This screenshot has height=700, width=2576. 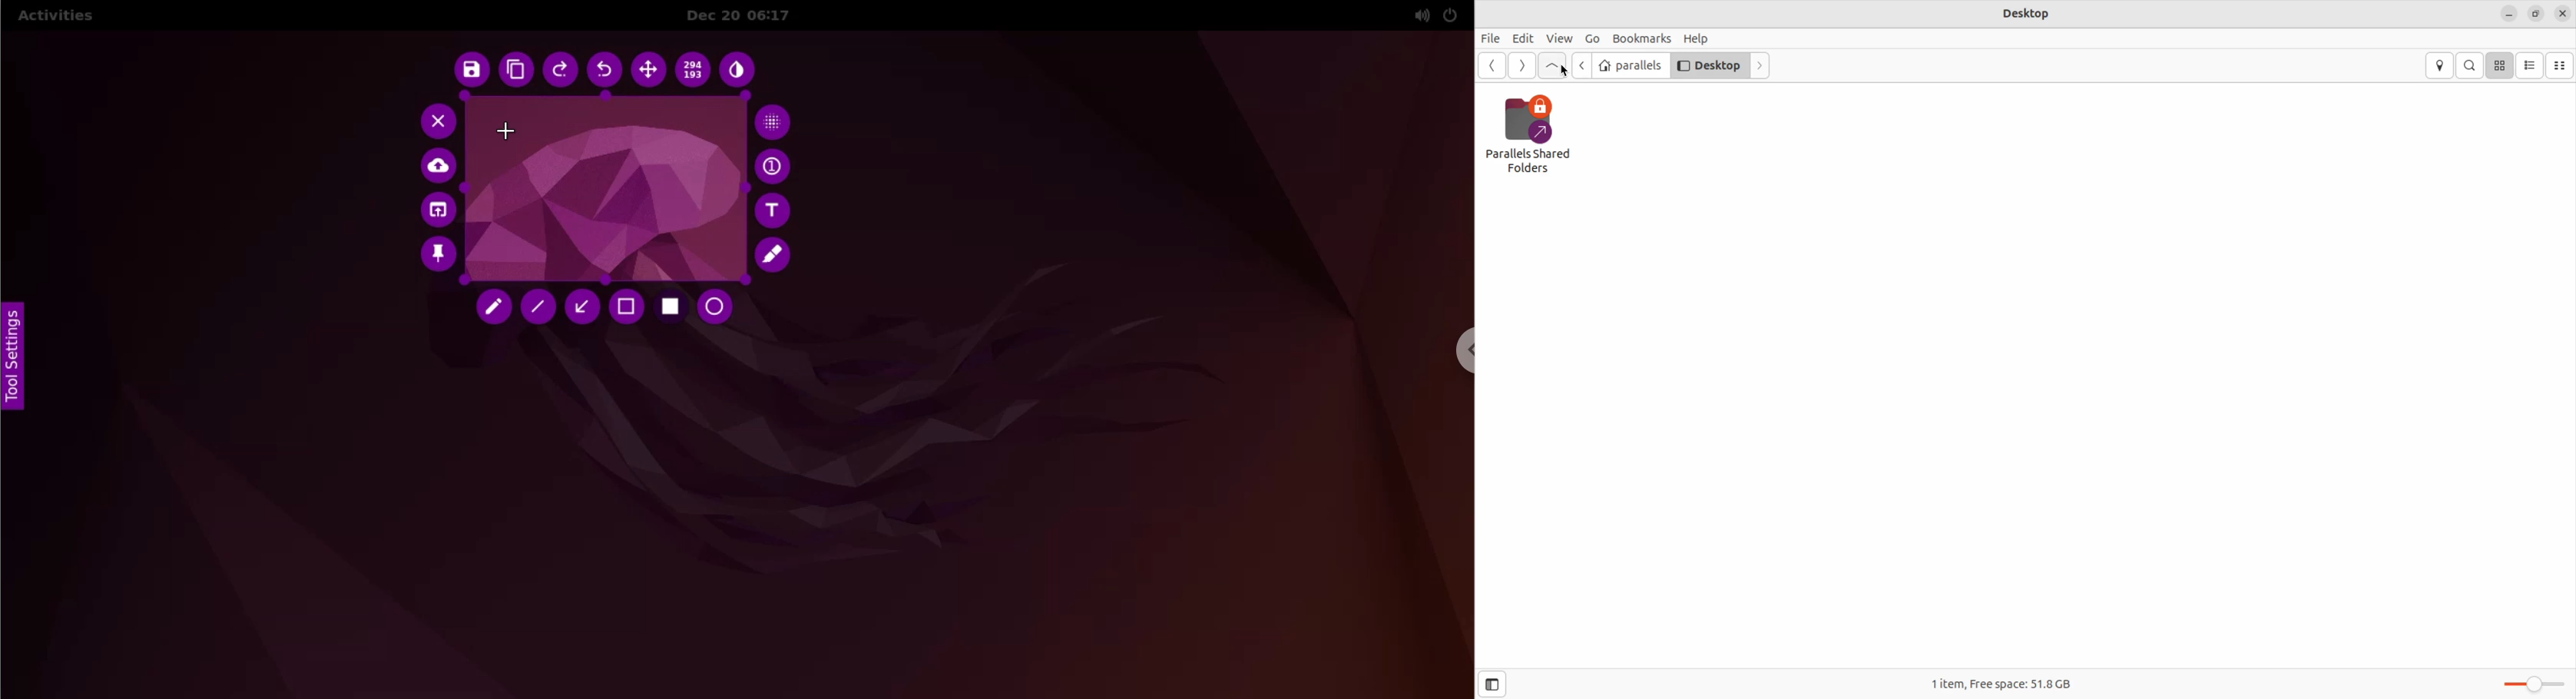 I want to click on choose app to open, so click(x=436, y=211).